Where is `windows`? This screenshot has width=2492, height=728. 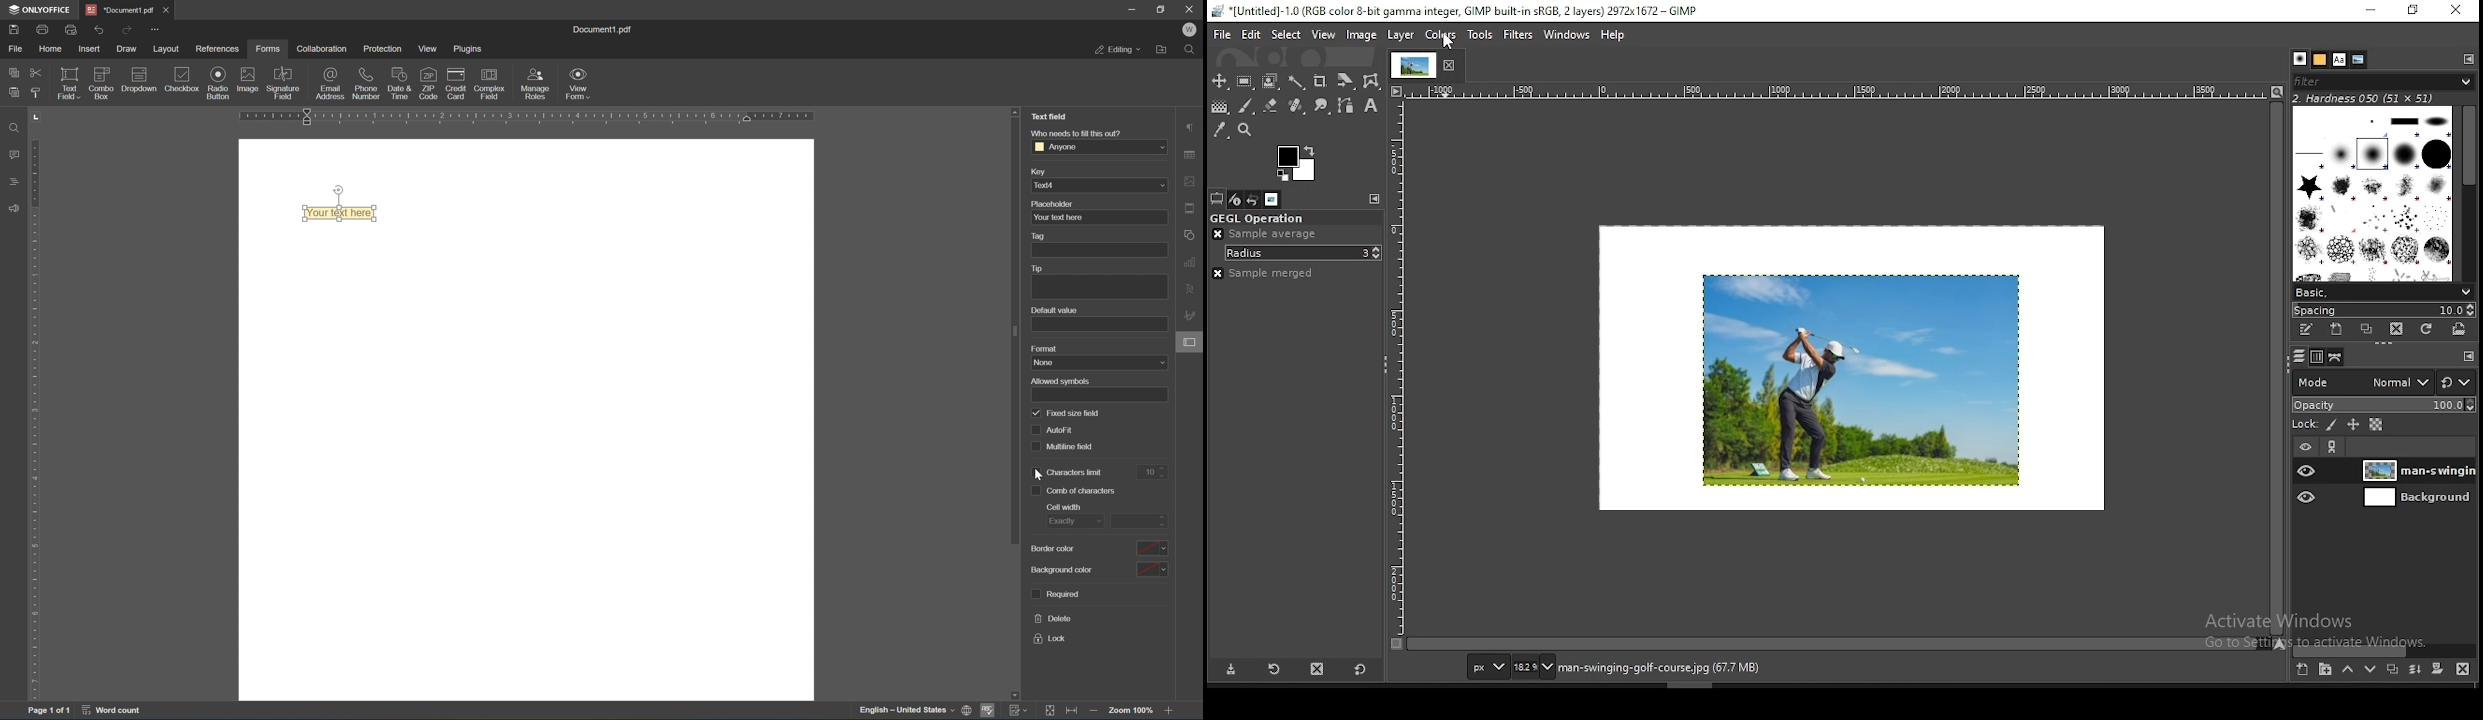
windows is located at coordinates (1567, 35).